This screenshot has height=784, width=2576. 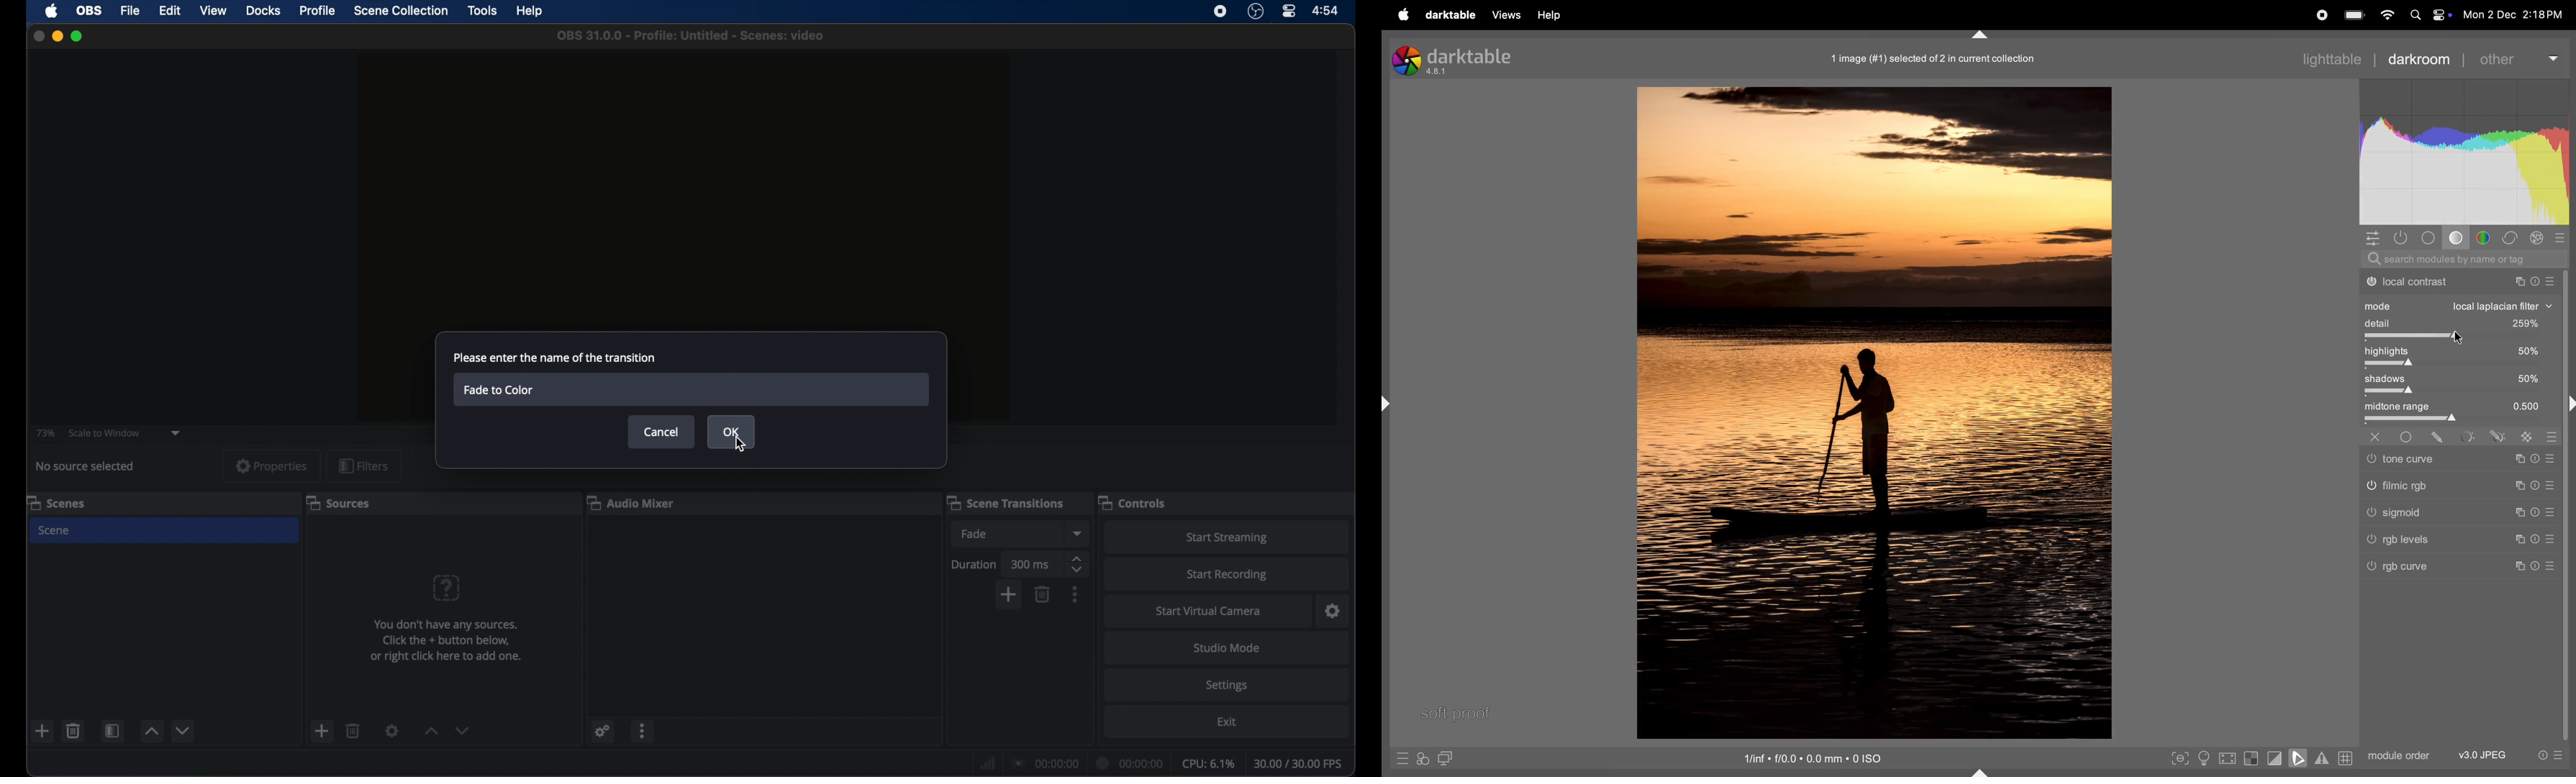 I want to click on high lights, so click(x=2462, y=352).